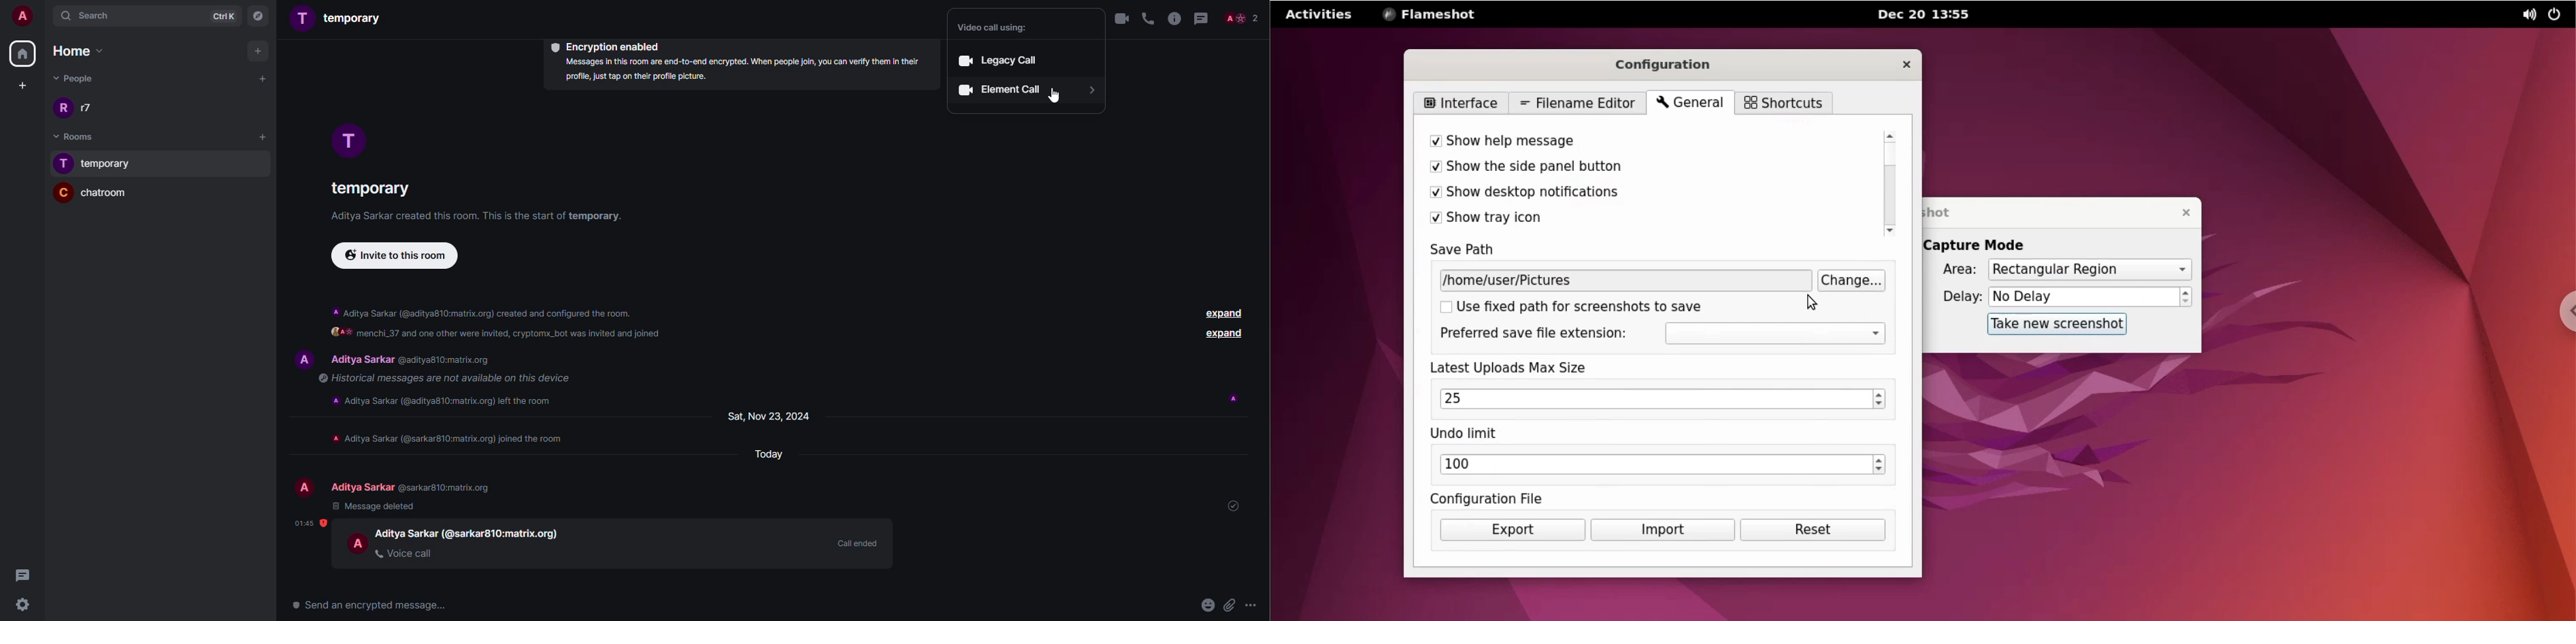 This screenshot has width=2576, height=644. What do you see at coordinates (345, 139) in the screenshot?
I see `profile` at bounding box center [345, 139].